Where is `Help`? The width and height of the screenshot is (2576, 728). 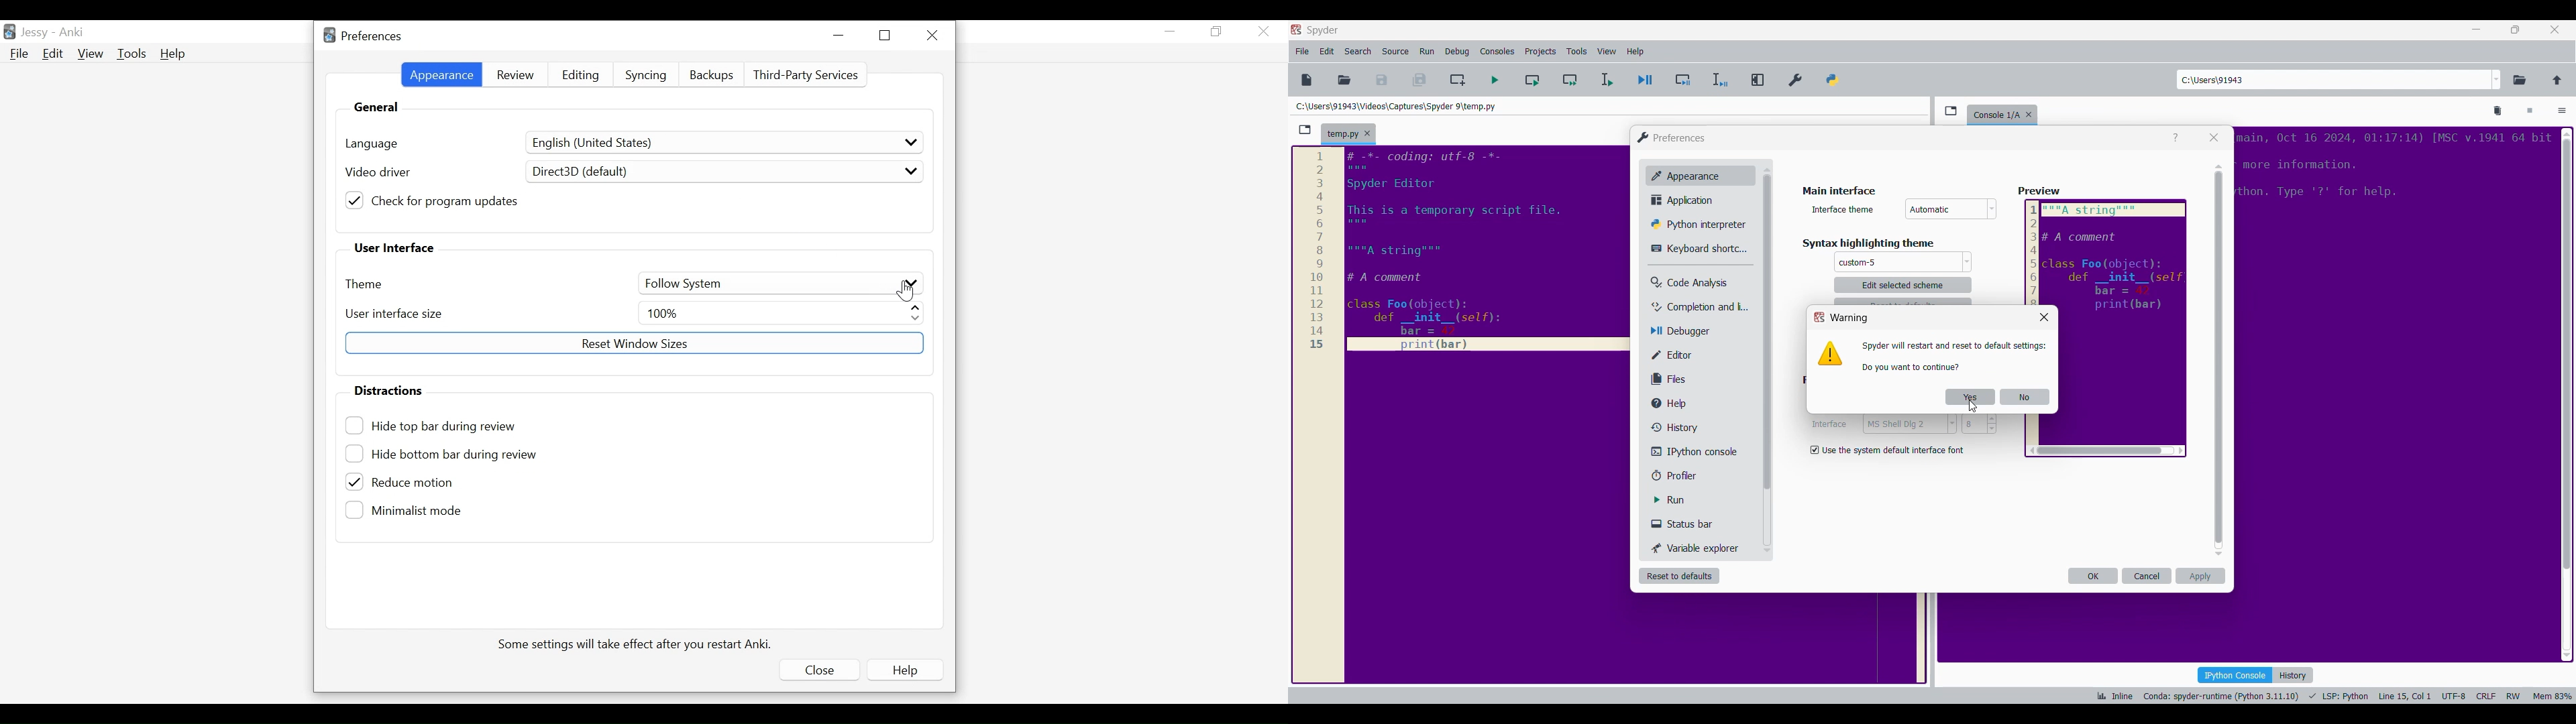
Help is located at coordinates (2176, 137).